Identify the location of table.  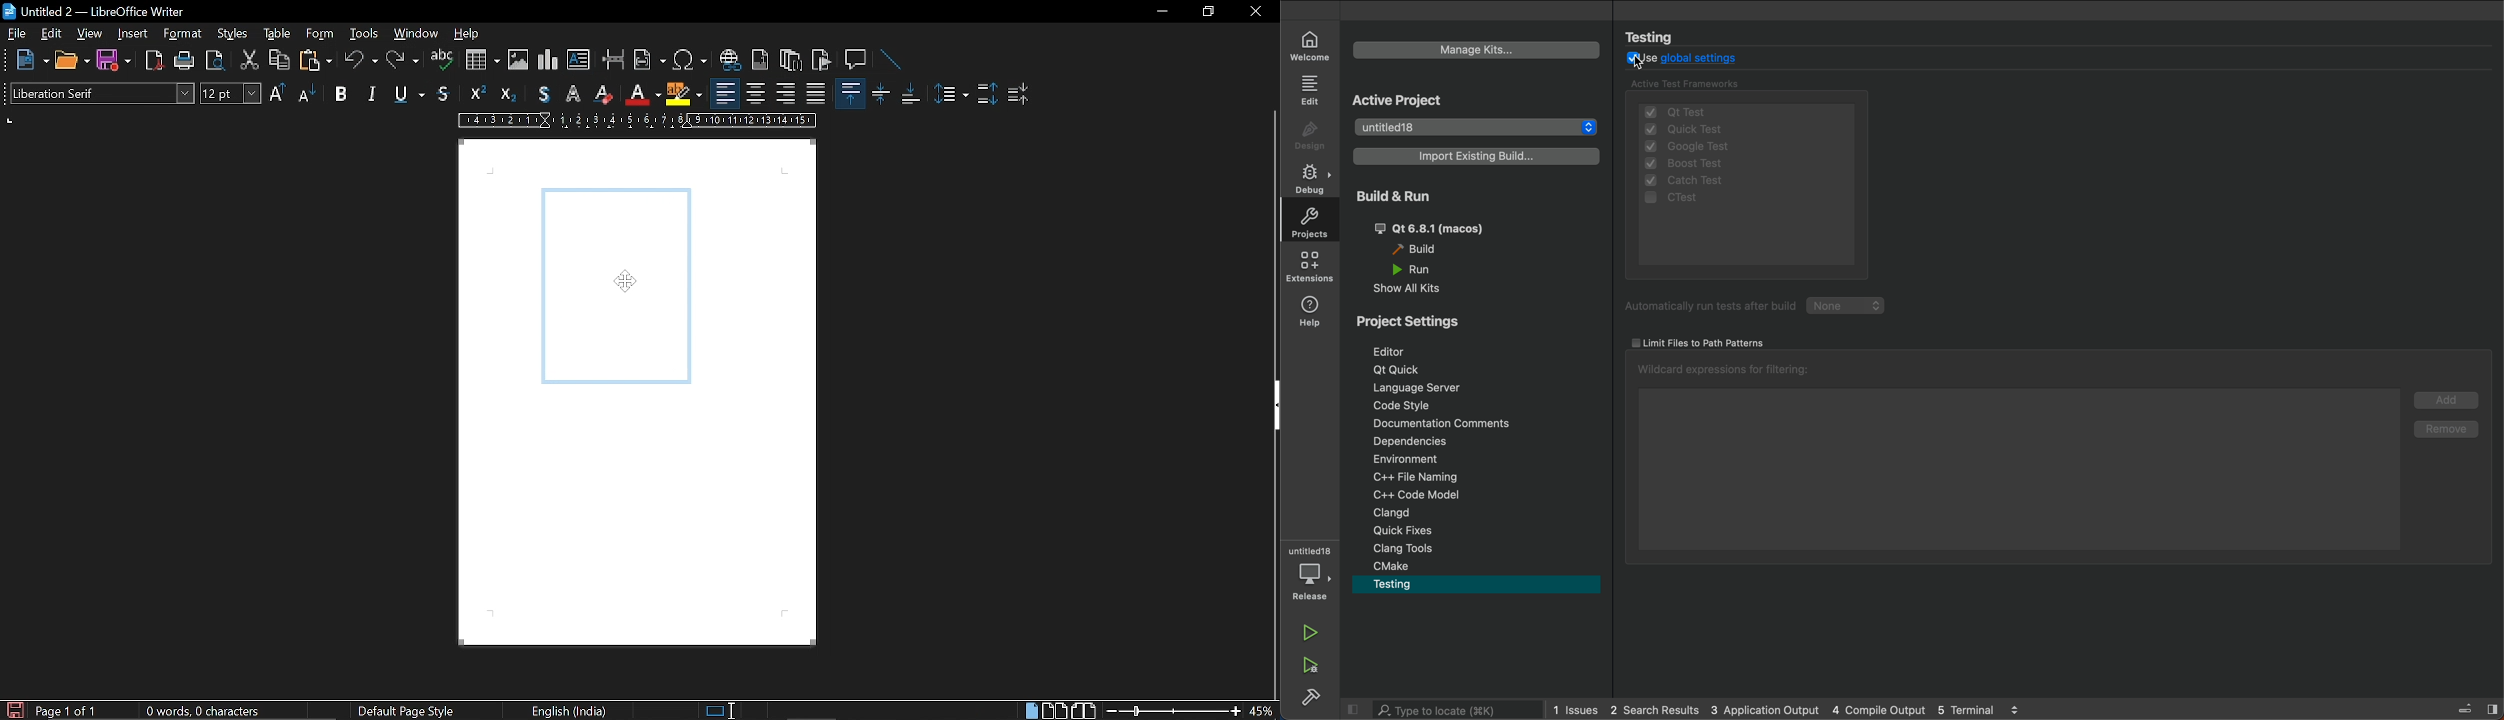
(276, 34).